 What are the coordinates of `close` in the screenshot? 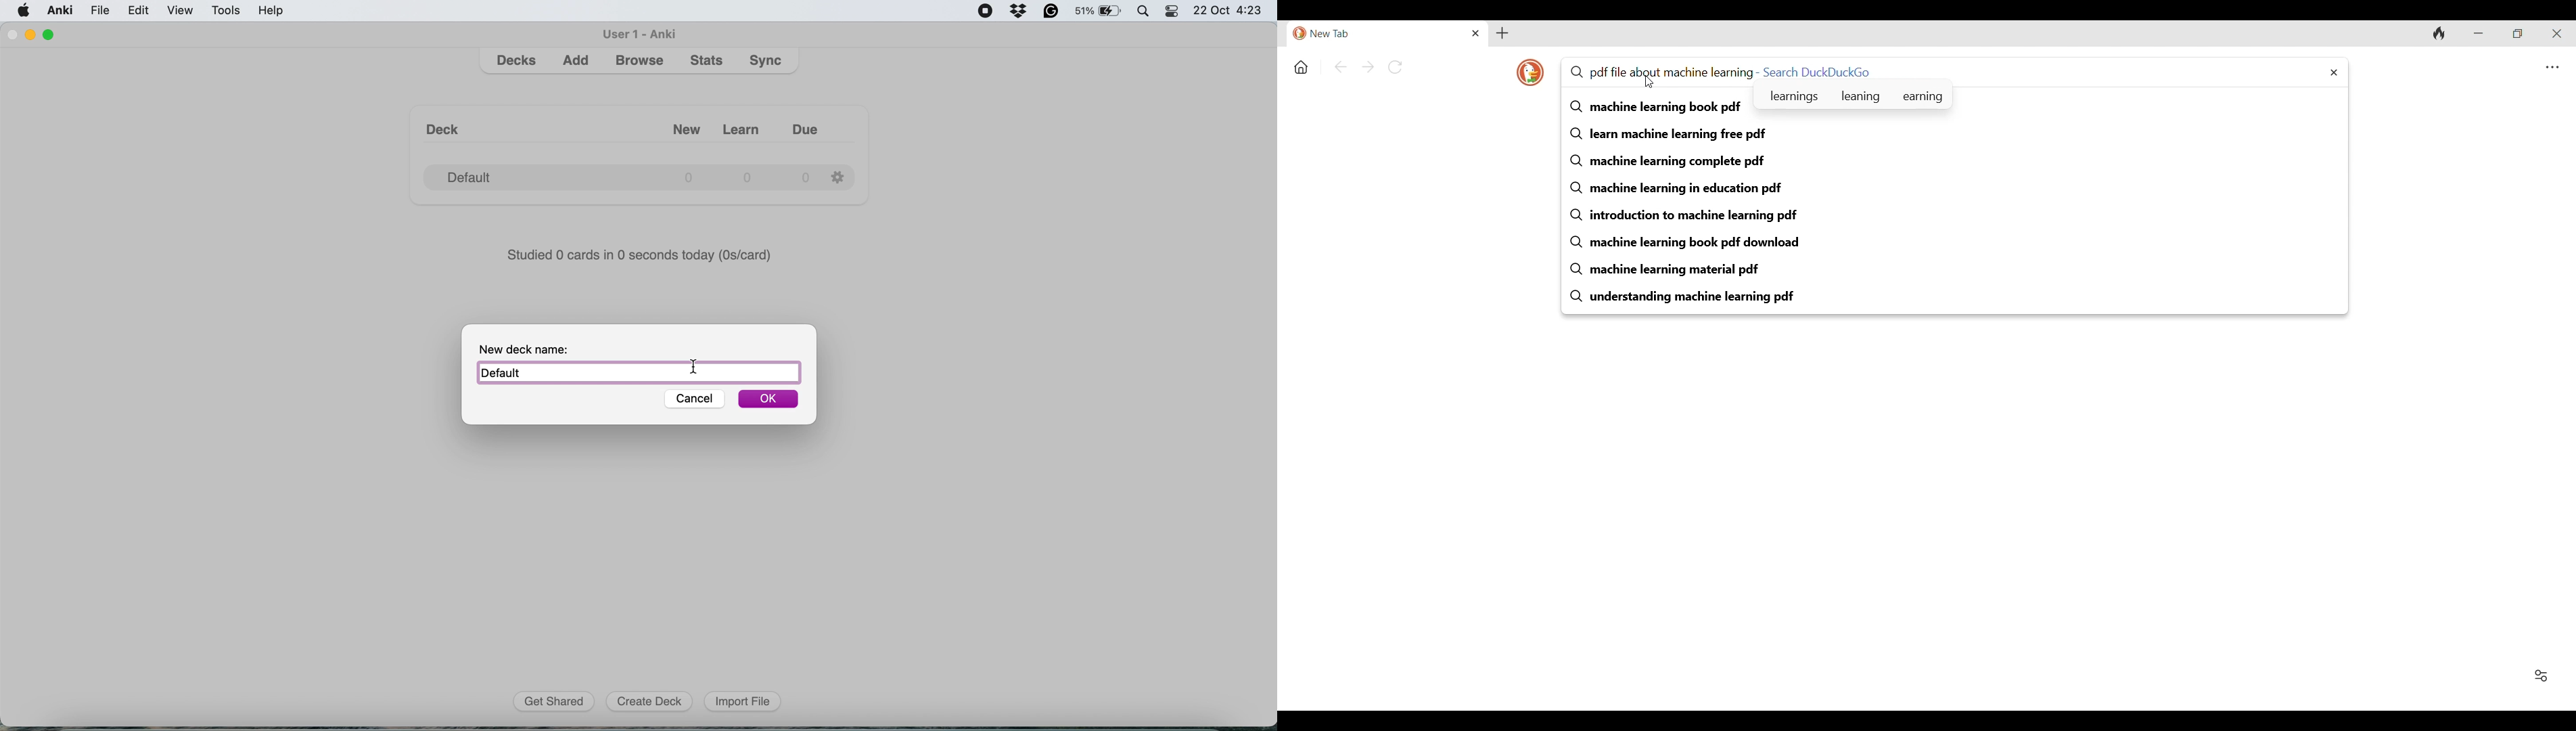 It's located at (13, 36).